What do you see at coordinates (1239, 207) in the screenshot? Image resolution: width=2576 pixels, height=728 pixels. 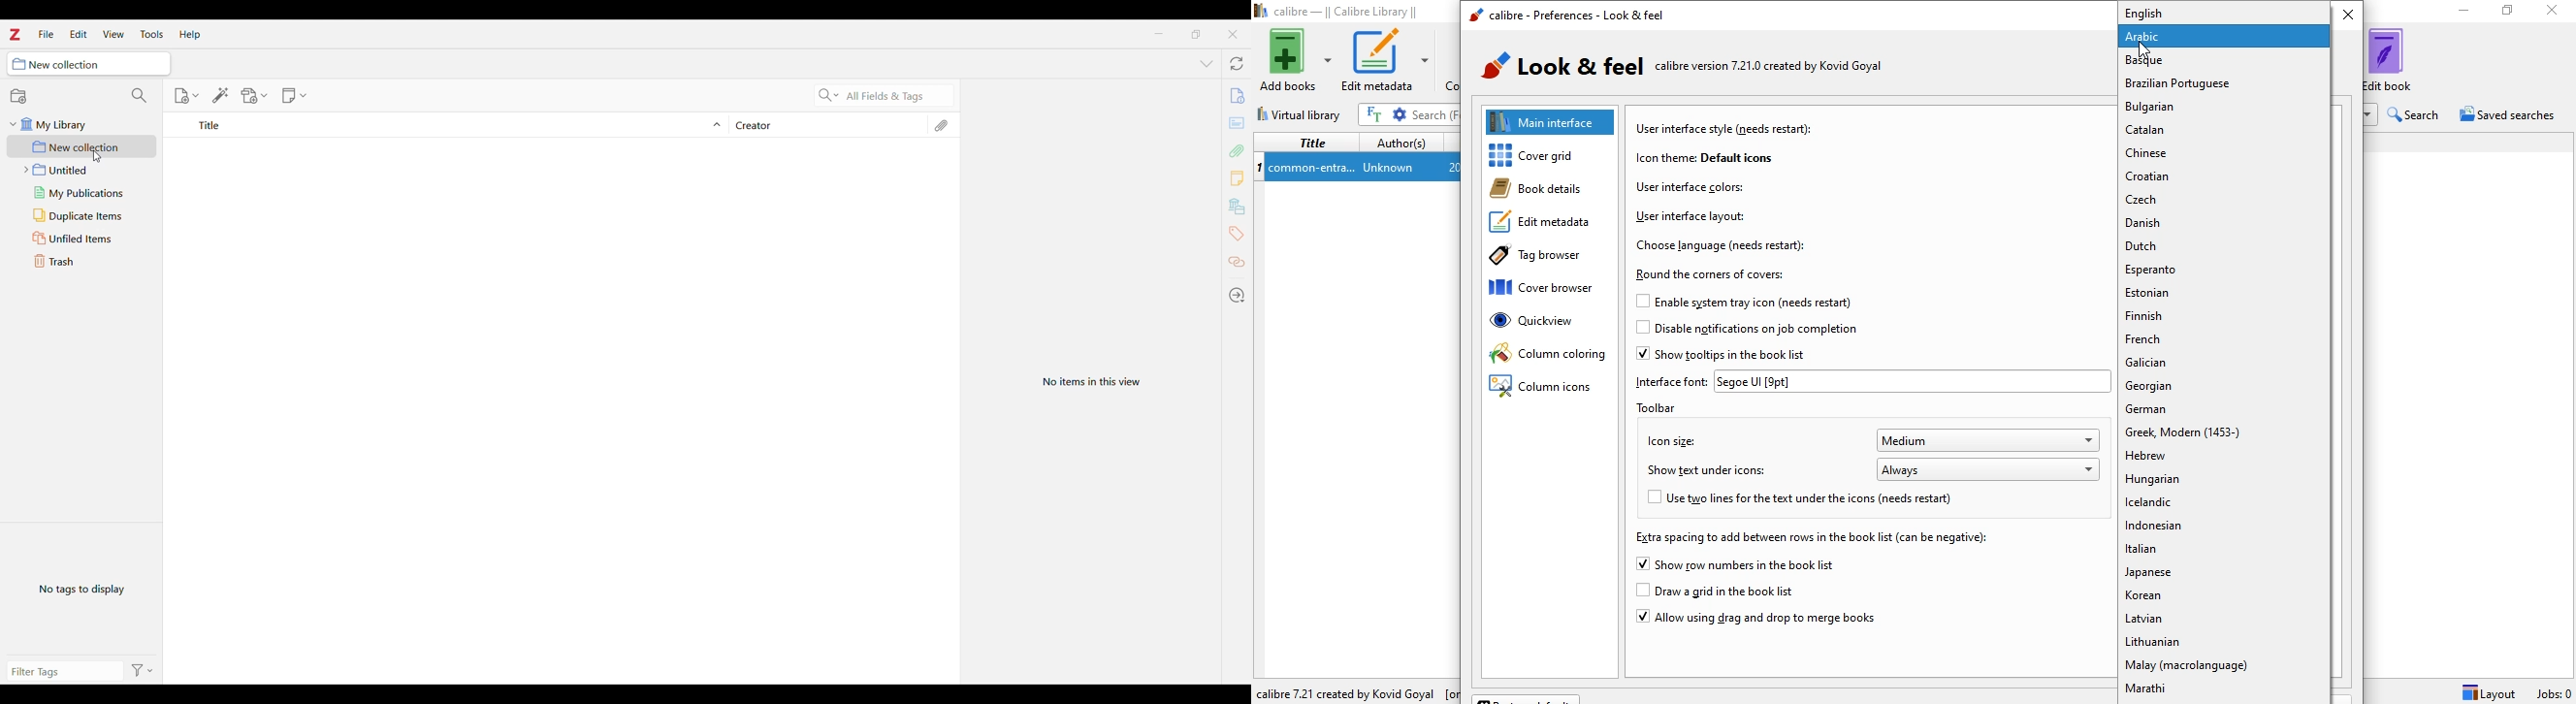 I see `banks` at bounding box center [1239, 207].